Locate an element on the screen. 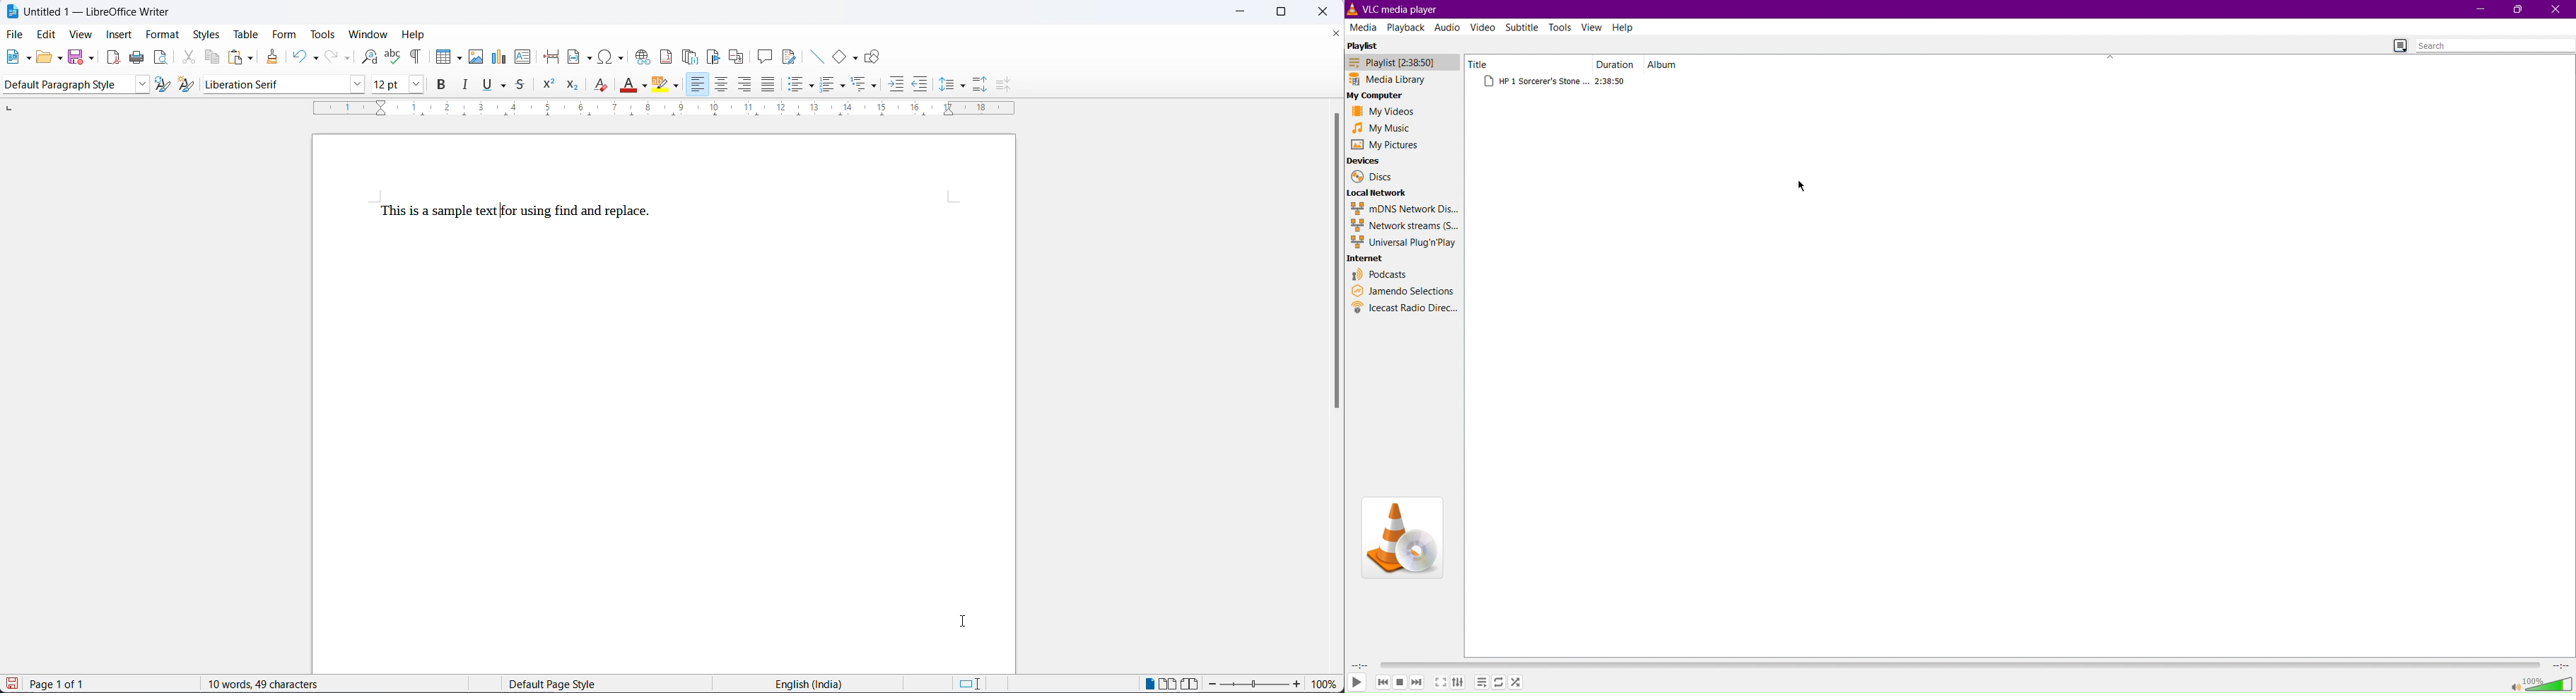 The height and width of the screenshot is (700, 2576). zoom percentage is located at coordinates (1327, 684).